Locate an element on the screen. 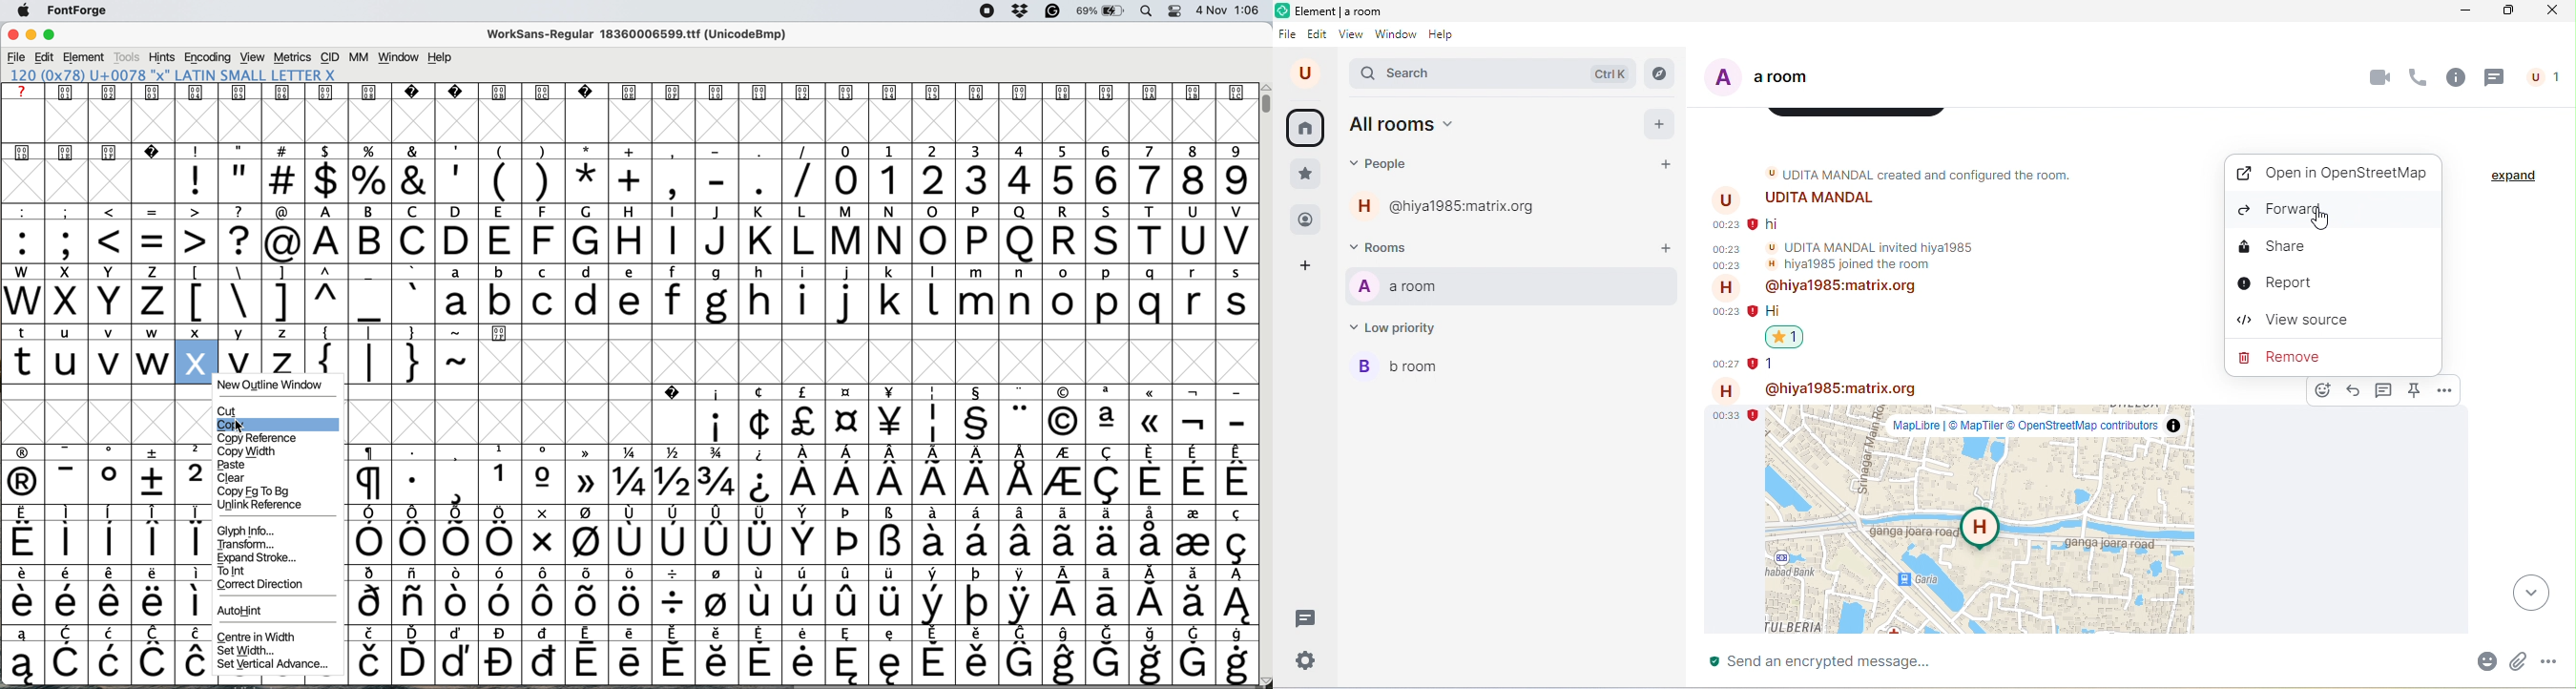  a room is located at coordinates (1397, 285).